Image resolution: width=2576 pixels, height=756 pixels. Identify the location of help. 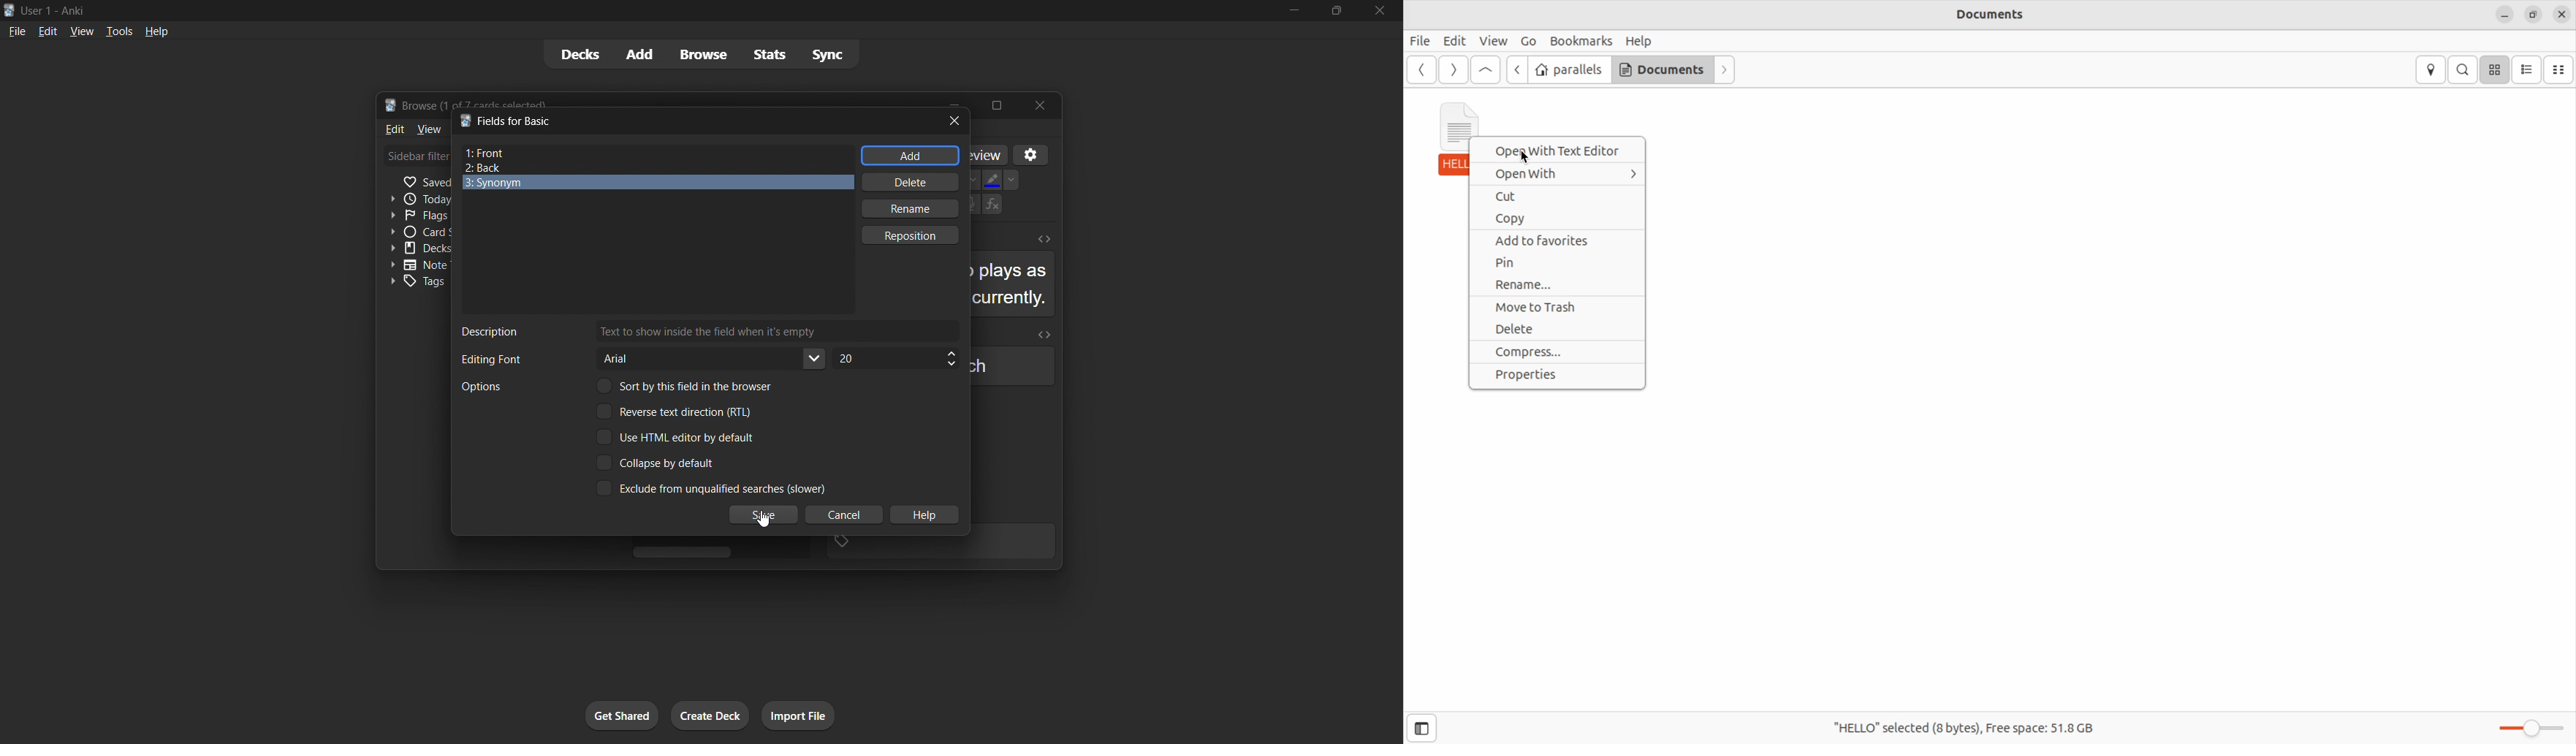
(925, 516).